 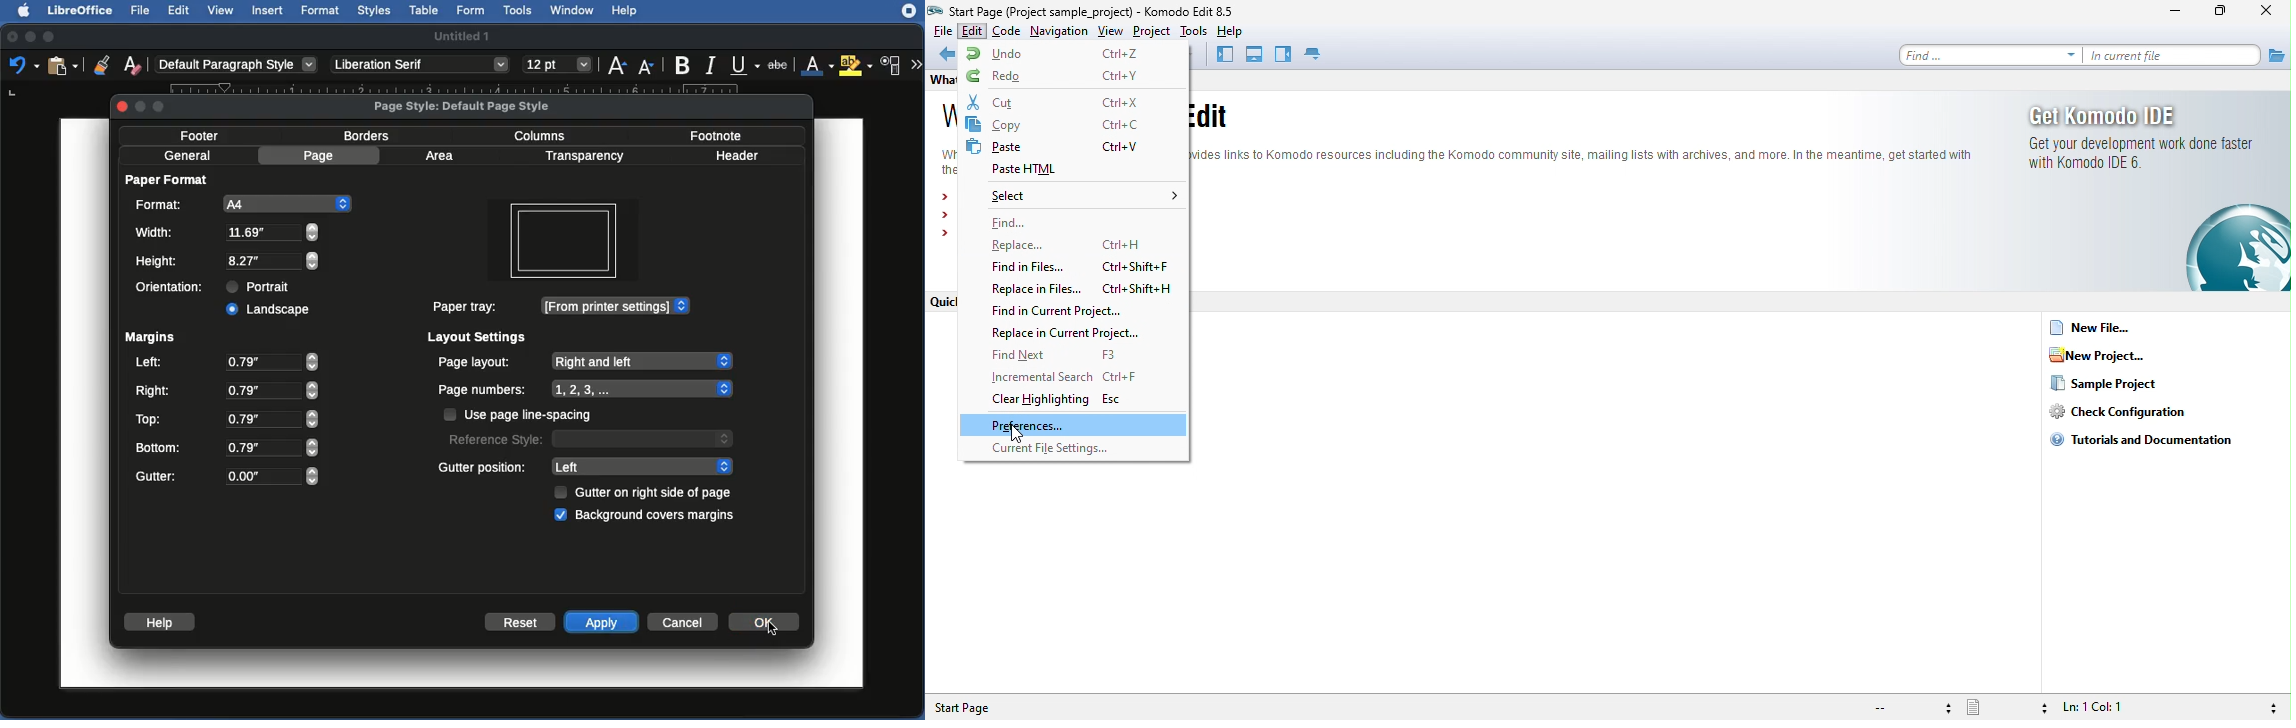 What do you see at coordinates (373, 138) in the screenshot?
I see `Borders` at bounding box center [373, 138].